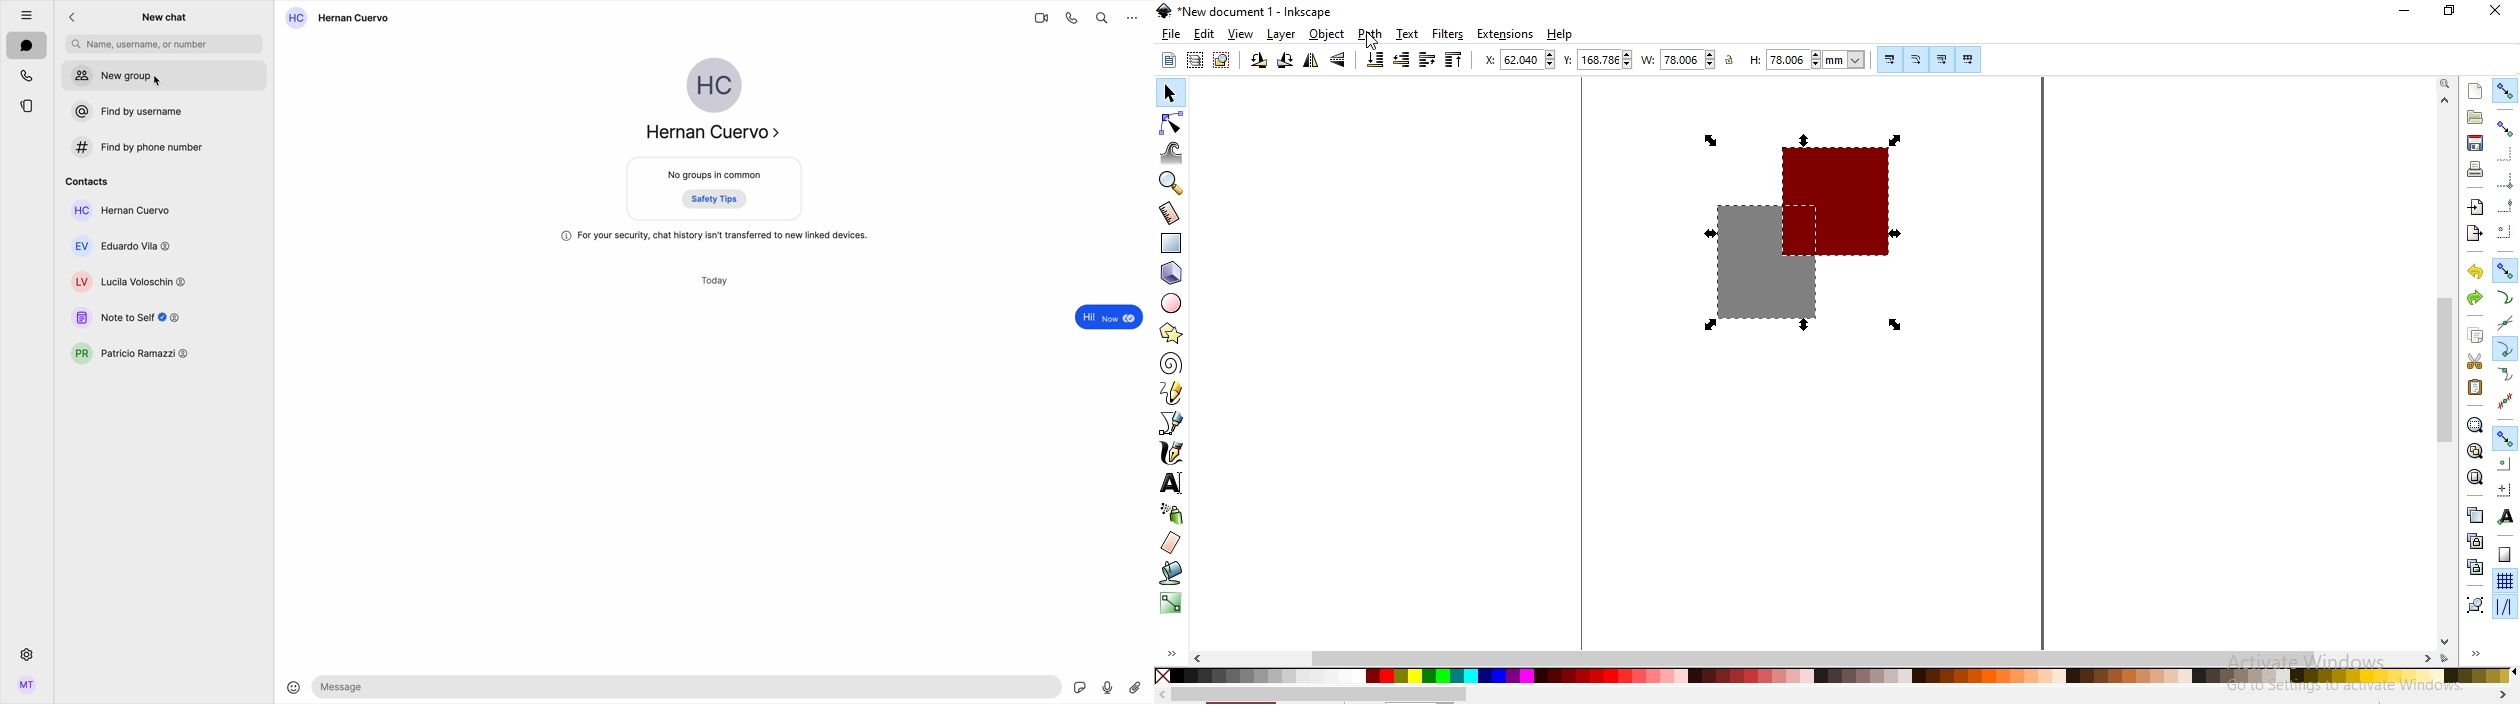 Image resolution: width=2520 pixels, height=728 pixels. I want to click on new chat, so click(166, 18).